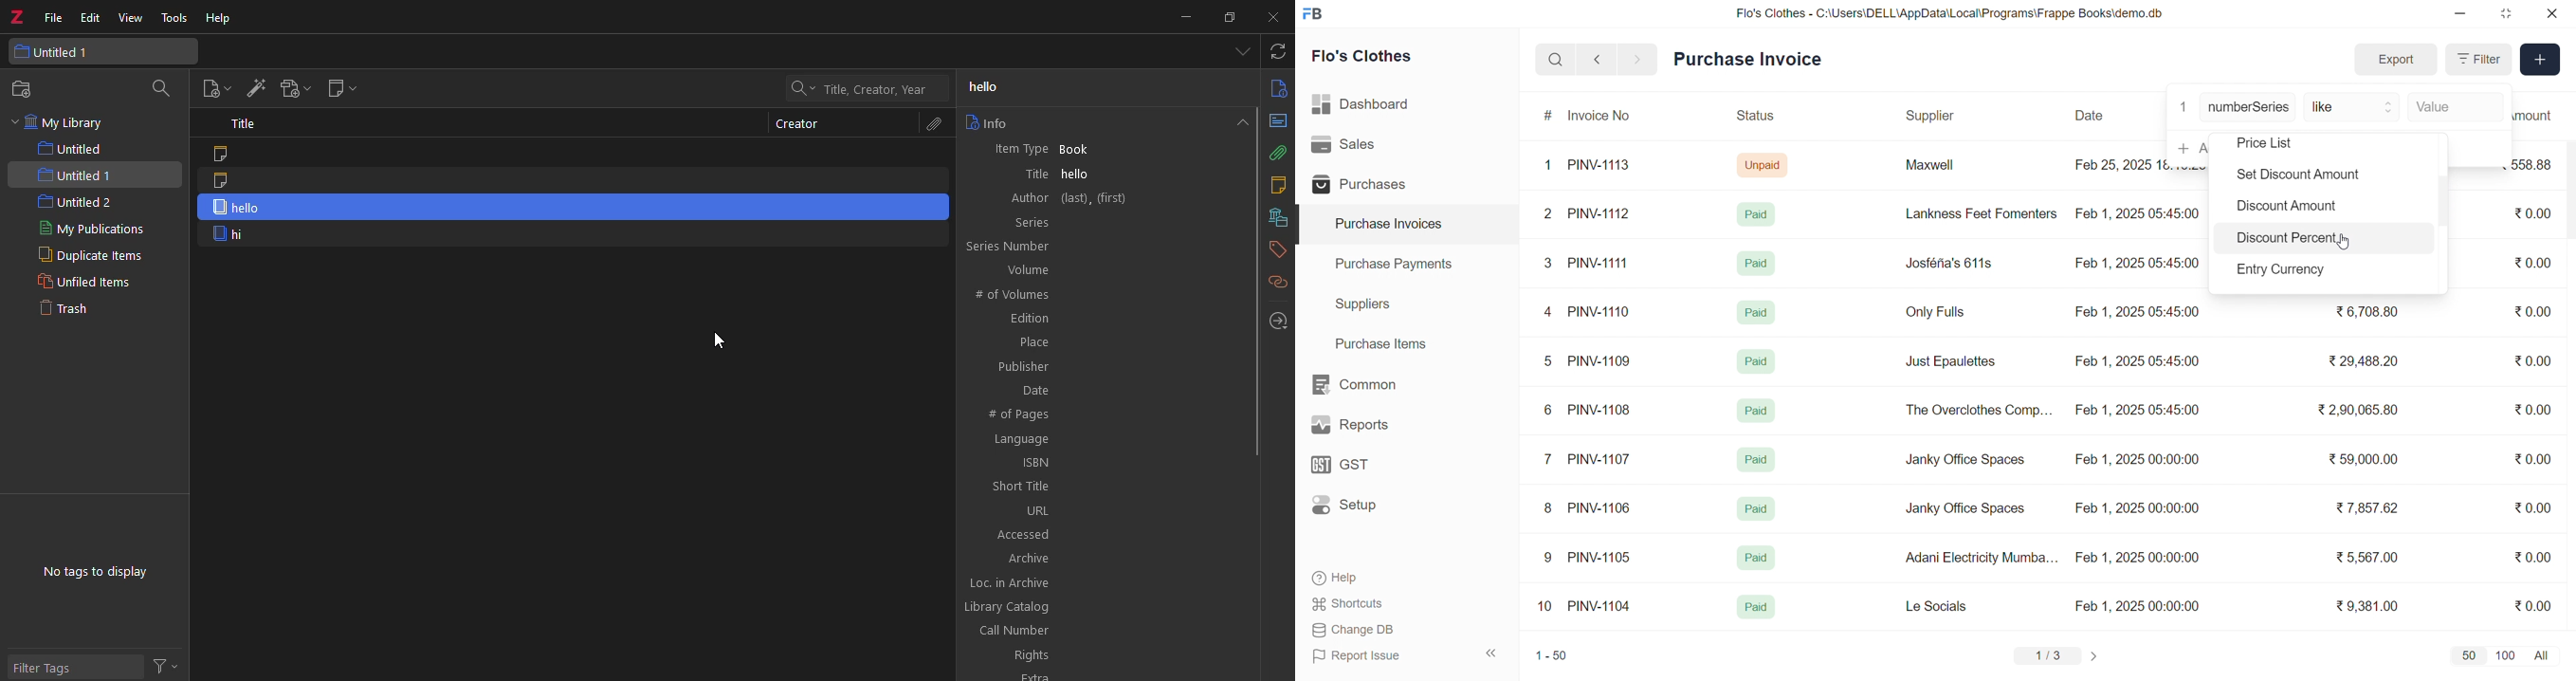 Image resolution: width=2576 pixels, height=700 pixels. I want to click on 50, so click(2468, 655).